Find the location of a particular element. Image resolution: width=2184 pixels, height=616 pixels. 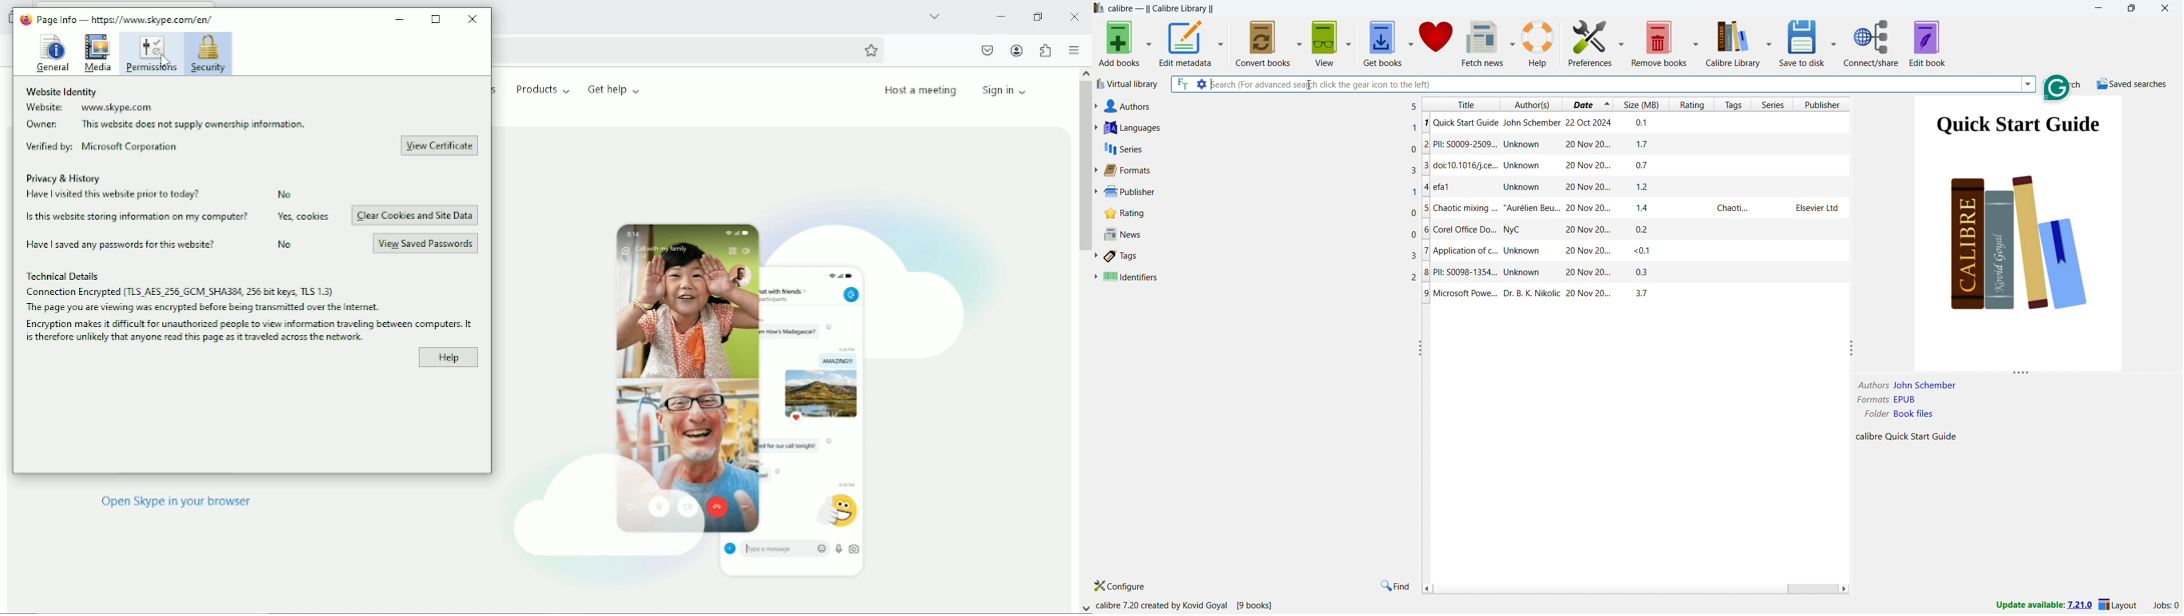

vertical scrollbar is located at coordinates (1083, 168).